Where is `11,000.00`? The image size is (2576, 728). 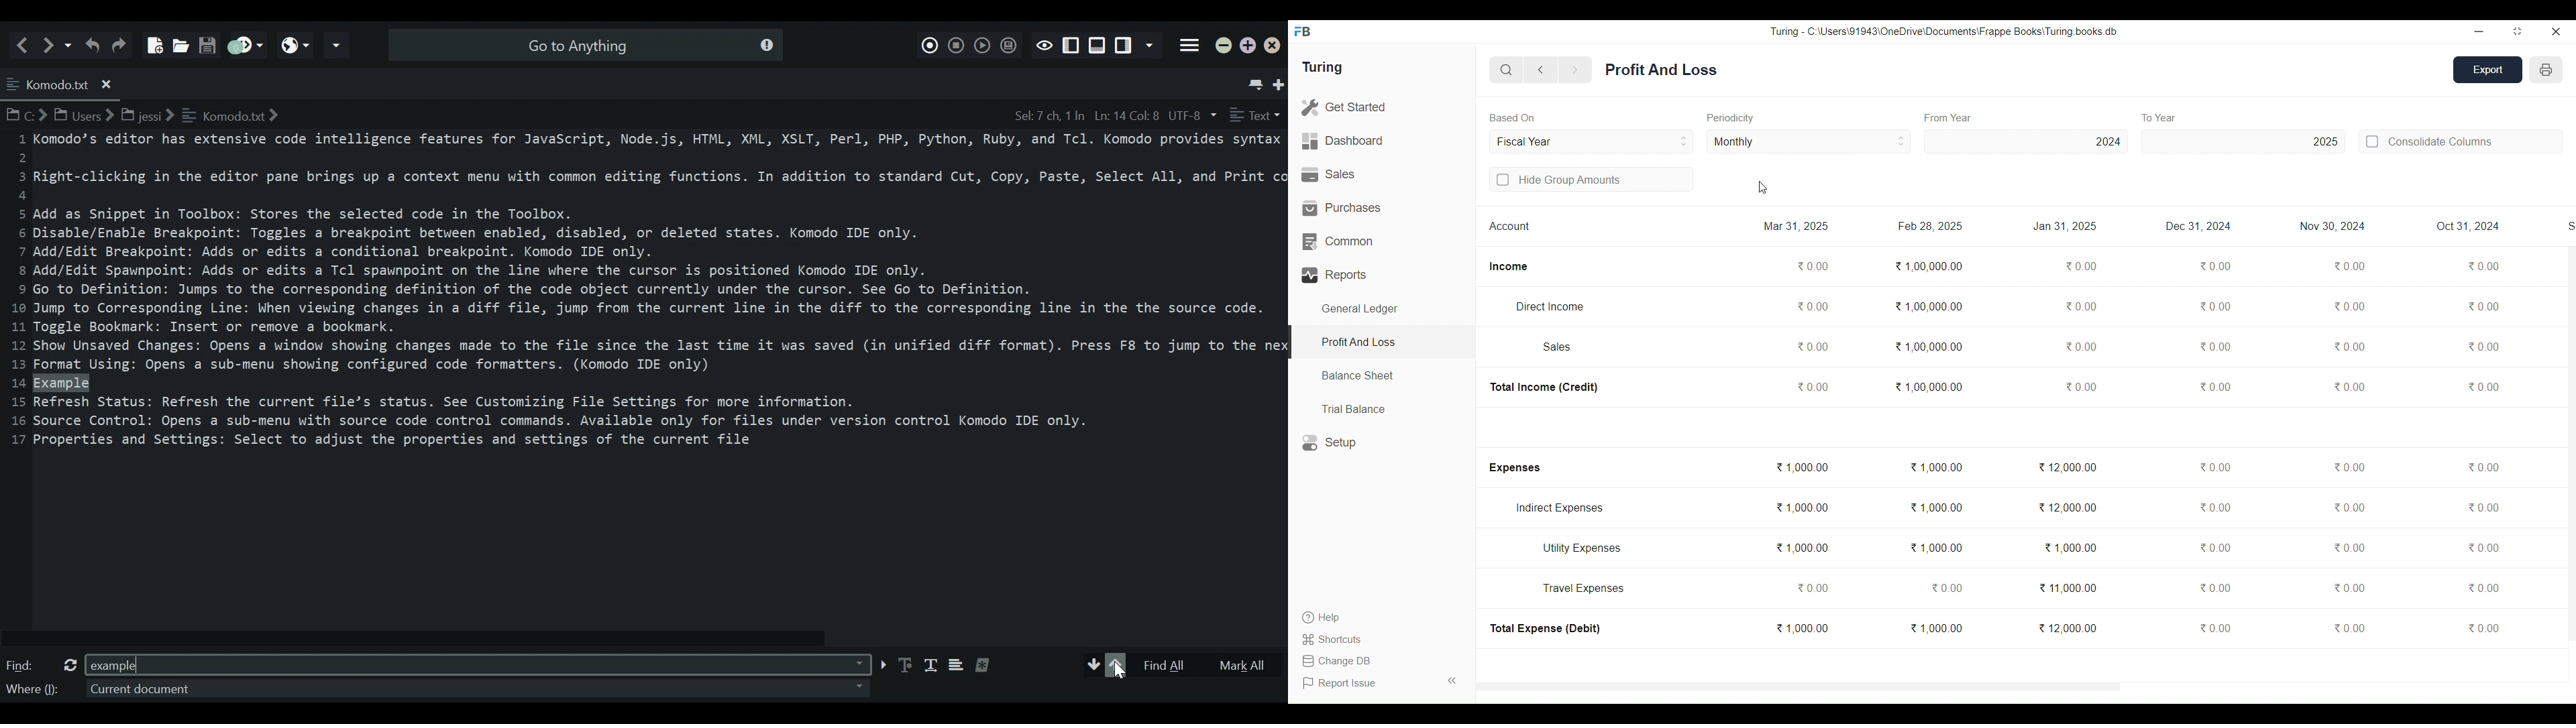
11,000.00 is located at coordinates (2068, 588).